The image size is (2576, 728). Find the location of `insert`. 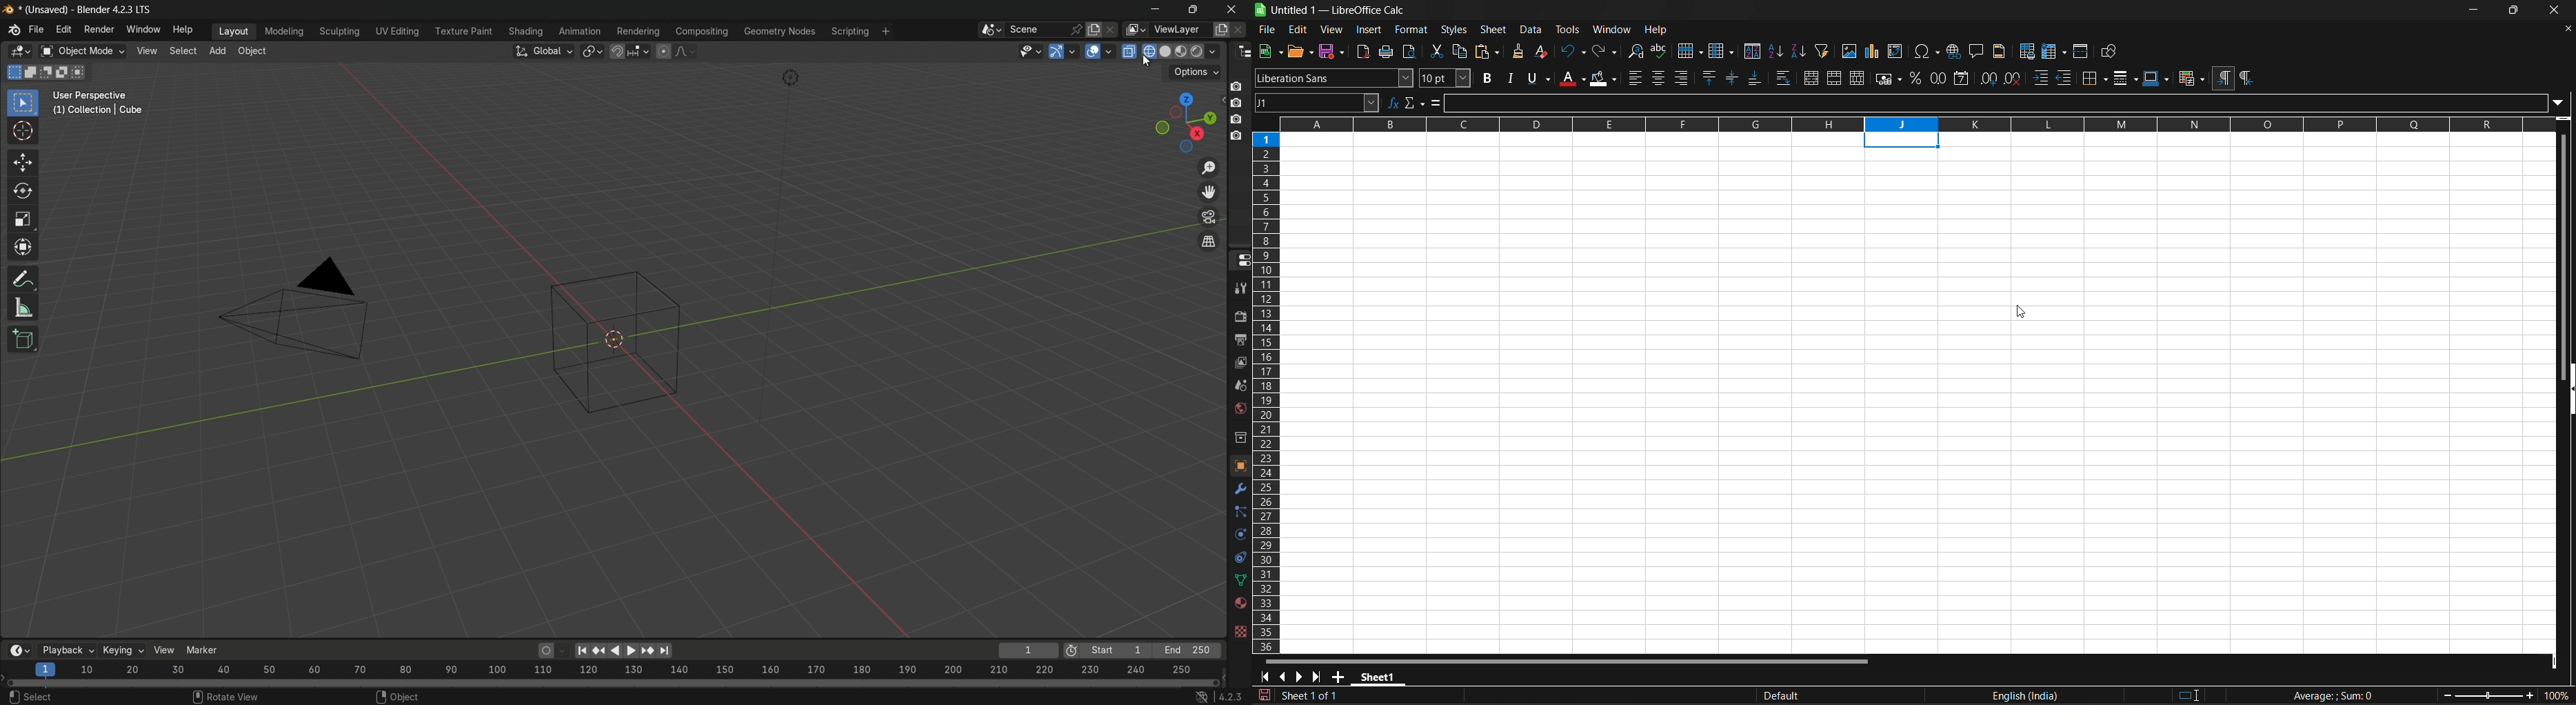

insert is located at coordinates (1369, 30).